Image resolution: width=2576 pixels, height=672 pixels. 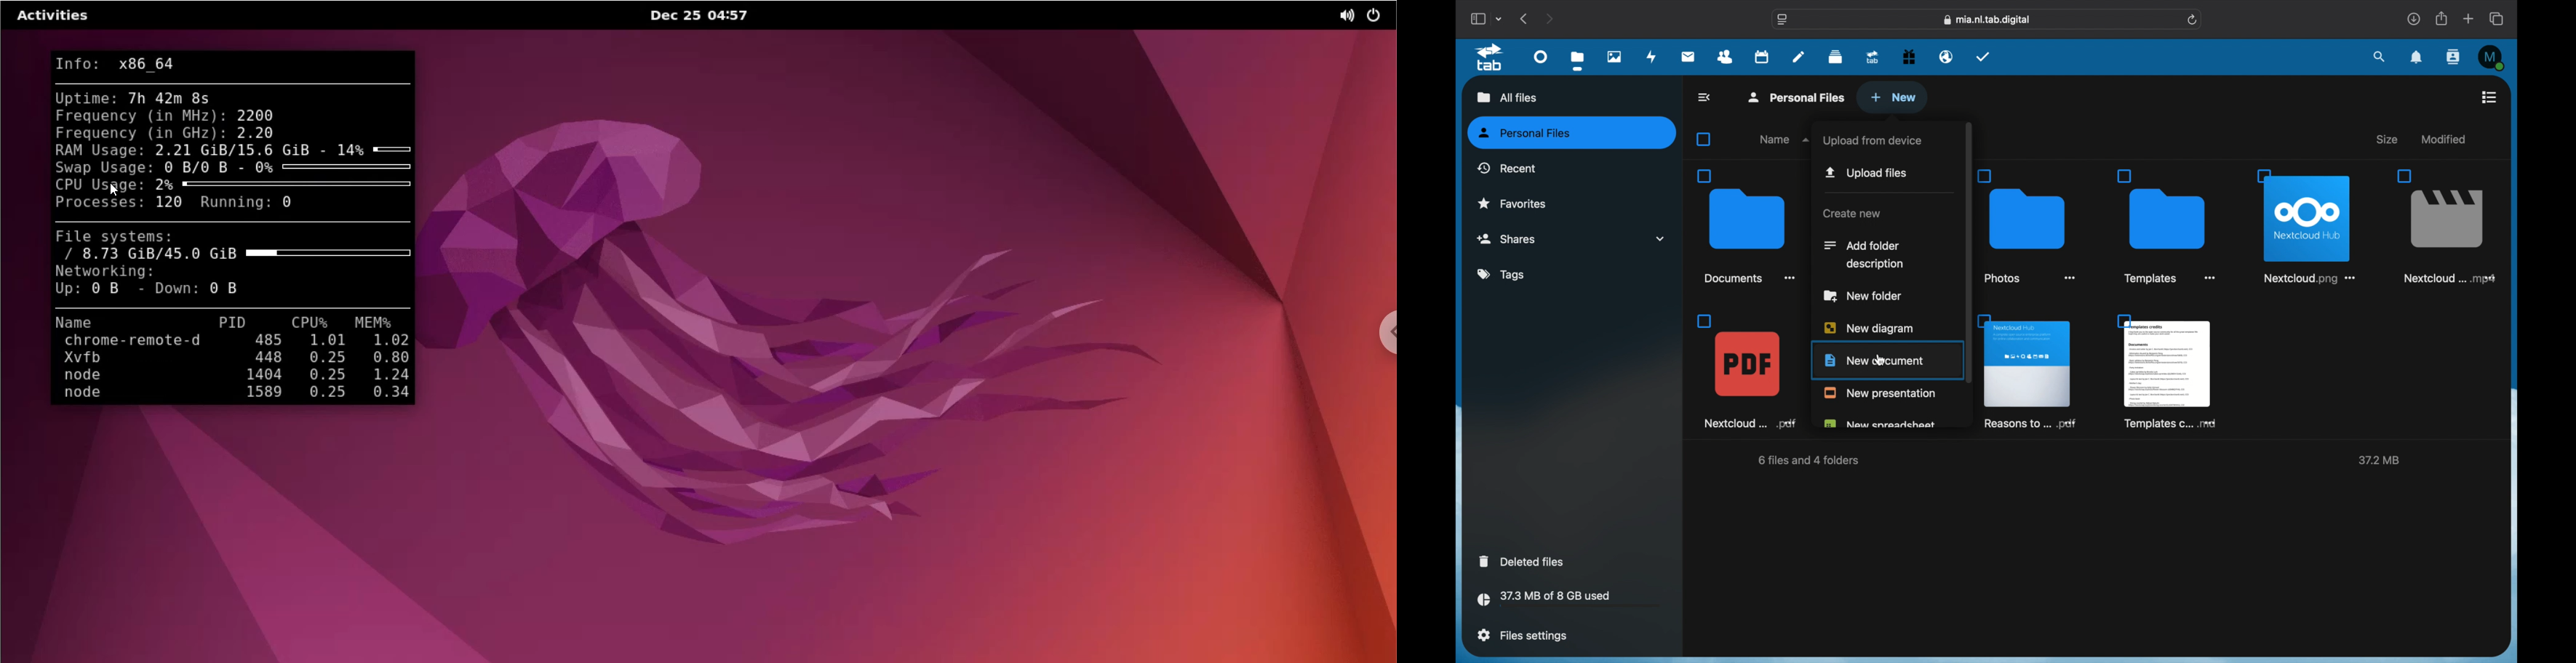 I want to click on new presentation, so click(x=1879, y=393).